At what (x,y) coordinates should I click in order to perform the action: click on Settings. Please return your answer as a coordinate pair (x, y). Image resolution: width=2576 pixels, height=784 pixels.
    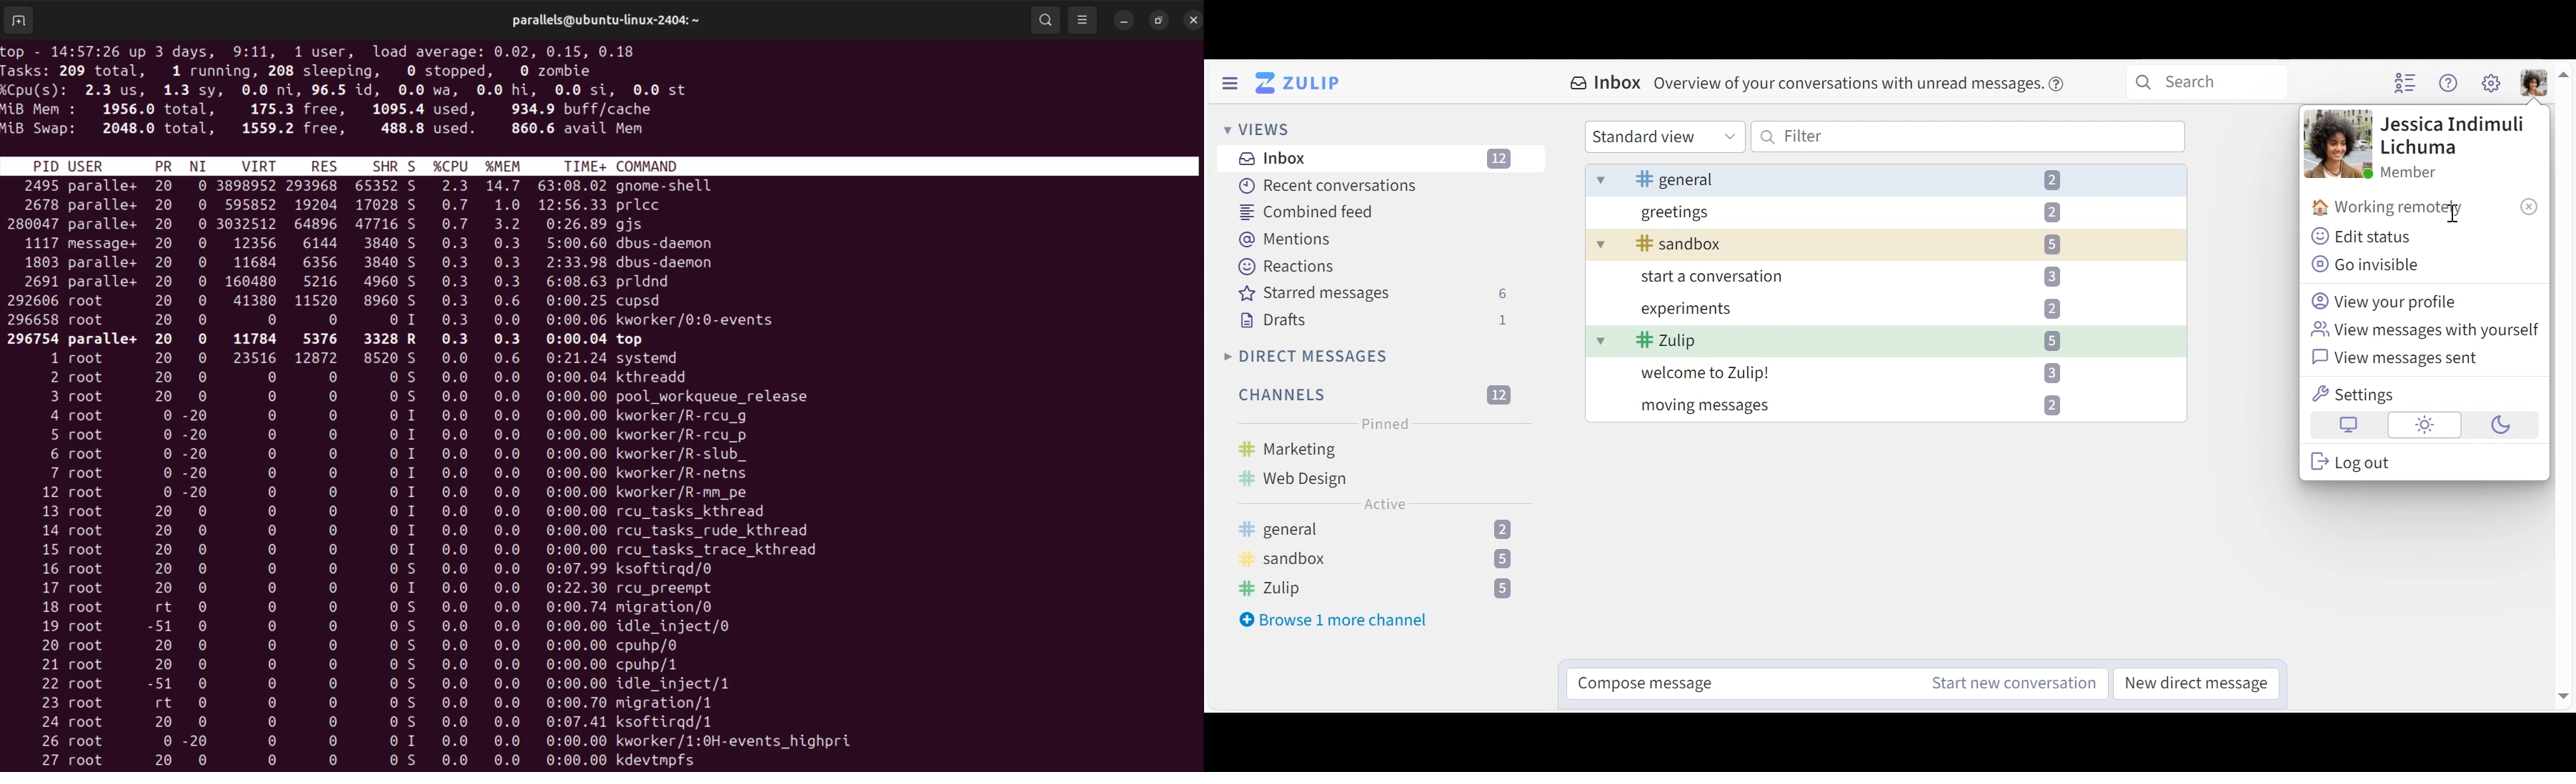
    Looking at the image, I should click on (2359, 396).